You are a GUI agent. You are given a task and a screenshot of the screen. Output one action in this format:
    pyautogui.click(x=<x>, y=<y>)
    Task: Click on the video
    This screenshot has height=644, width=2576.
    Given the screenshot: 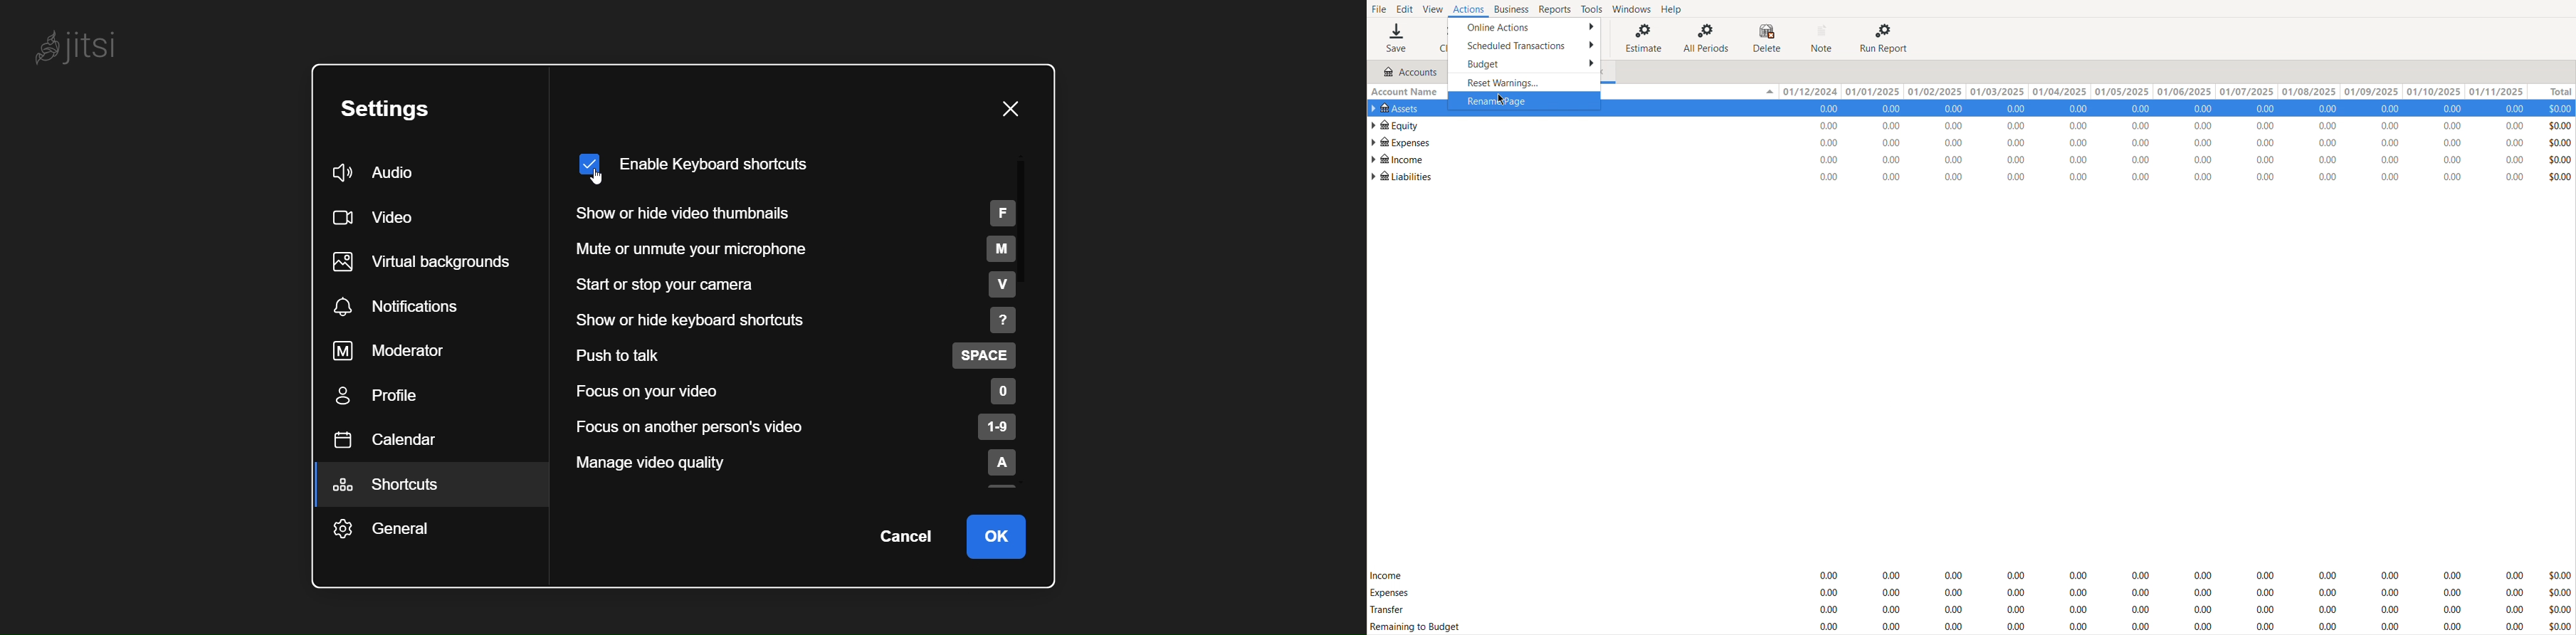 What is the action you would take?
    pyautogui.click(x=385, y=216)
    